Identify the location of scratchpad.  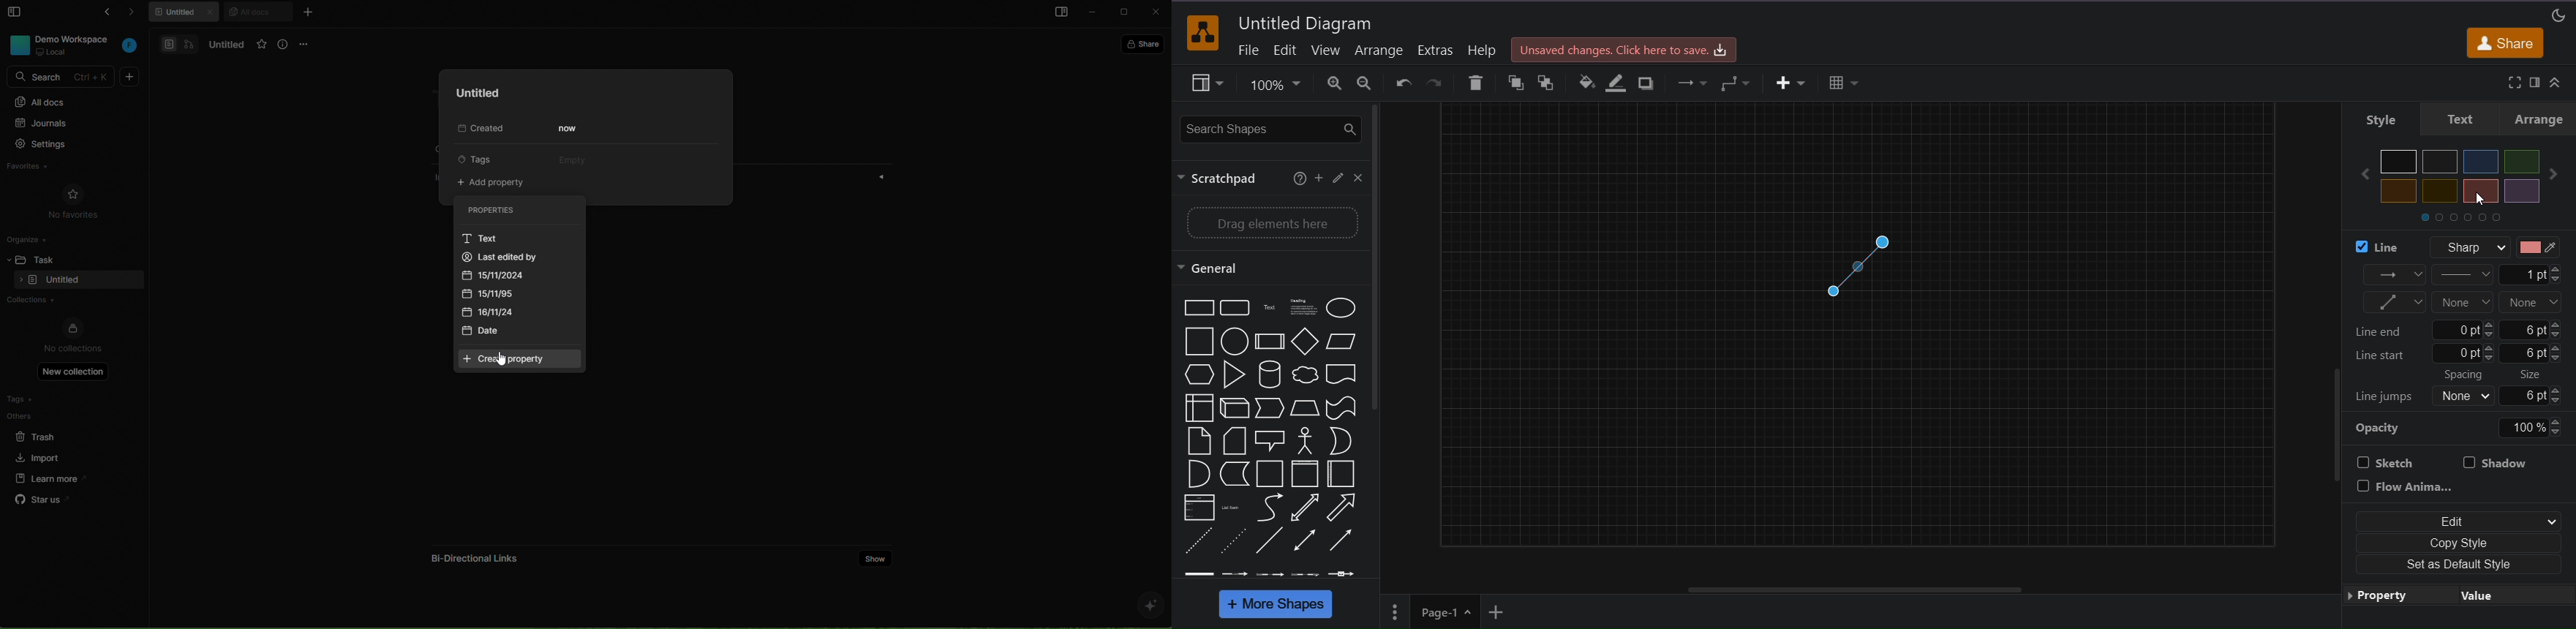
(1222, 179).